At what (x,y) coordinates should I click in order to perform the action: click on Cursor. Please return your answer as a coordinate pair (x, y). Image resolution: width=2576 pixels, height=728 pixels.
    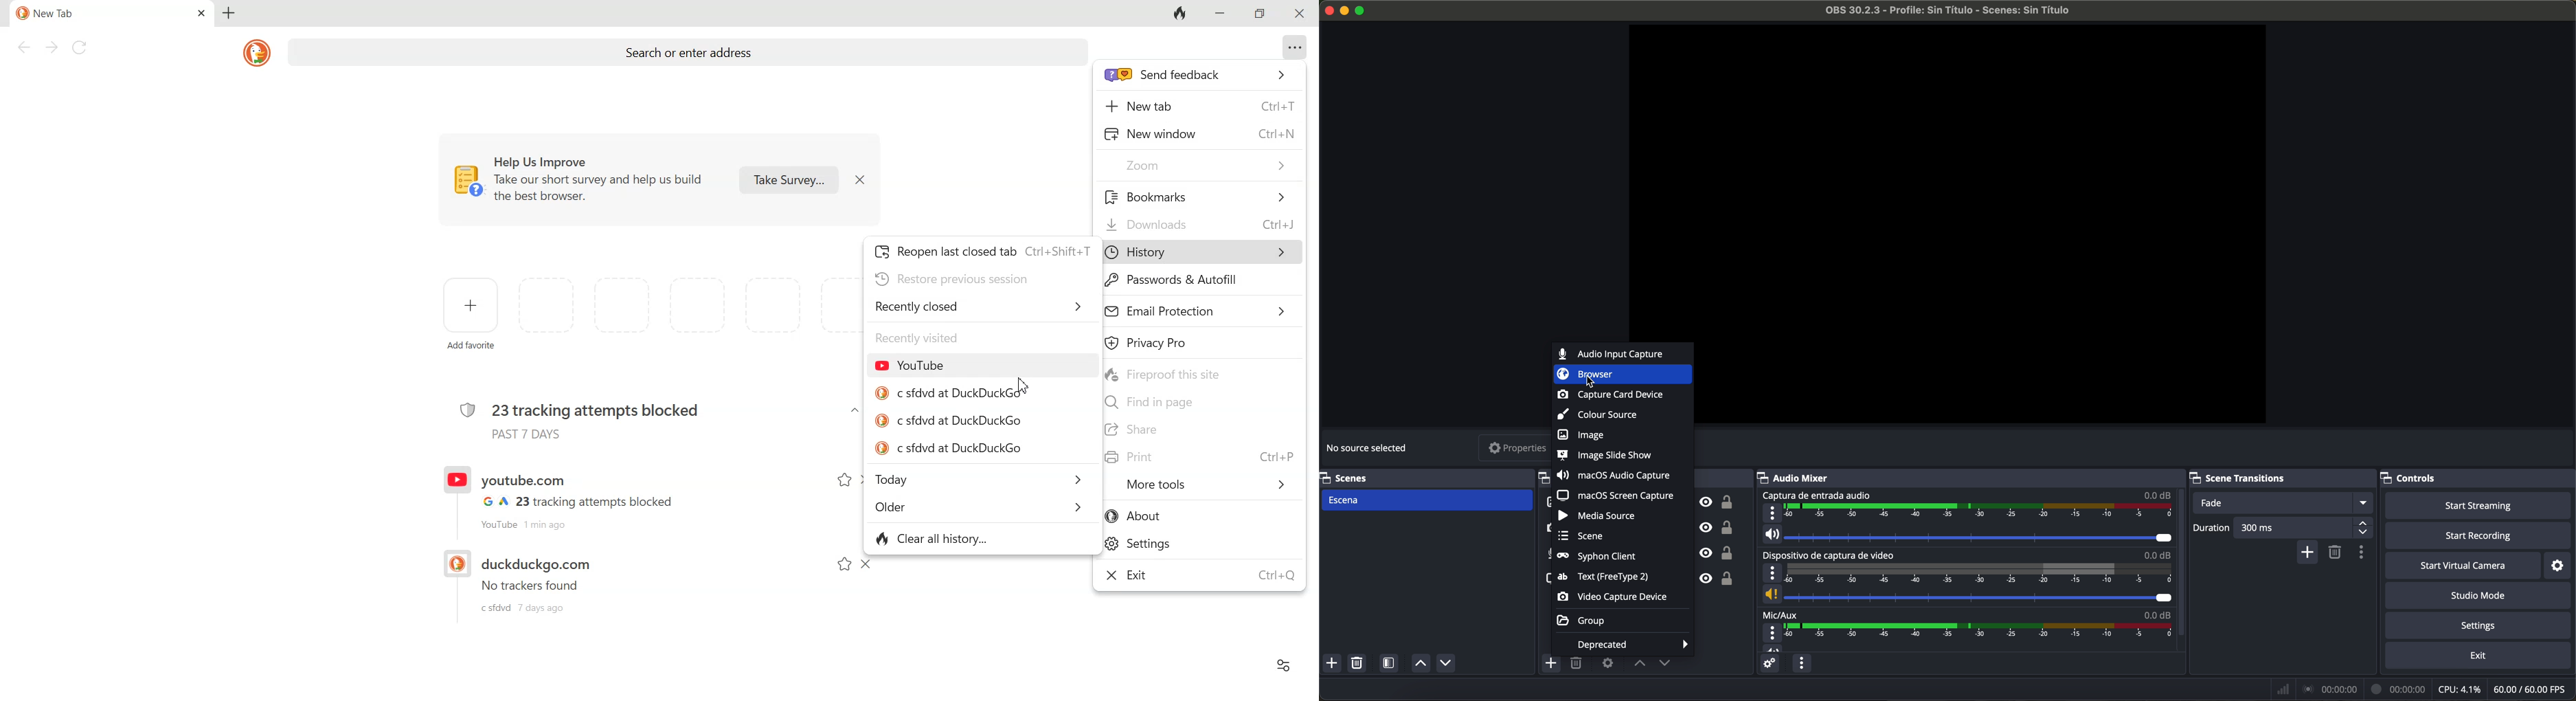
    Looking at the image, I should click on (1024, 386).